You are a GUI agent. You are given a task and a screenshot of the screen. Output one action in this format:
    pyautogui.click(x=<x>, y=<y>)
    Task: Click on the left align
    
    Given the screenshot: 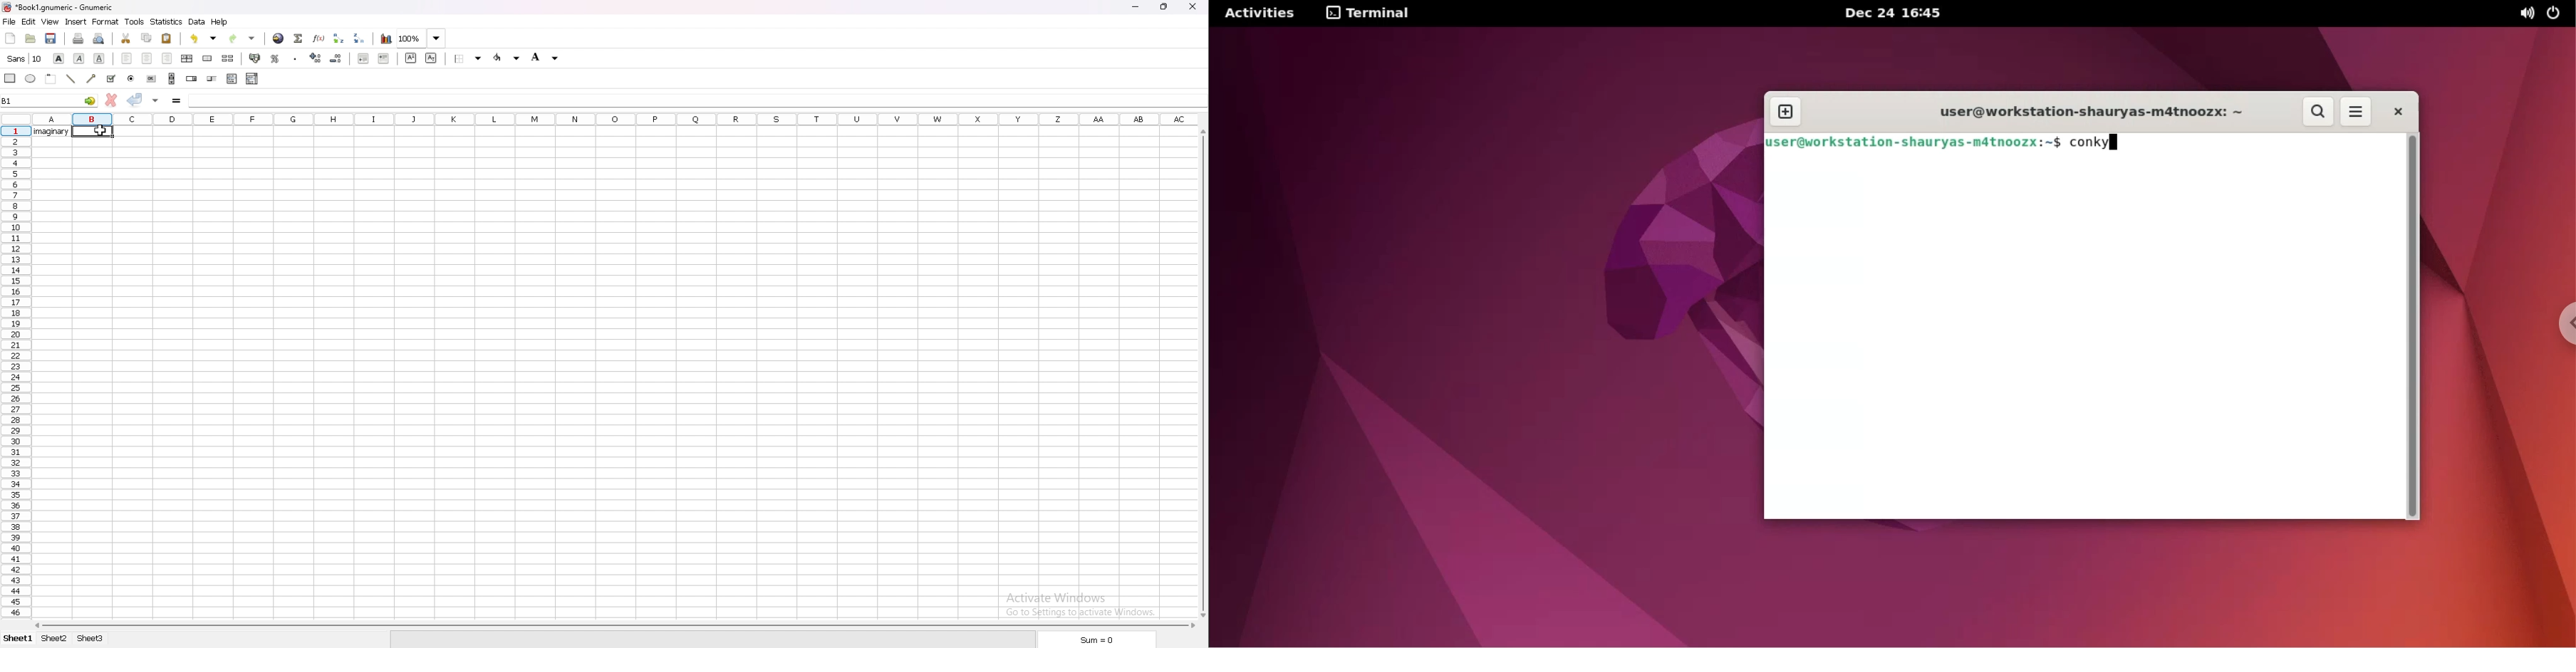 What is the action you would take?
    pyautogui.click(x=127, y=58)
    